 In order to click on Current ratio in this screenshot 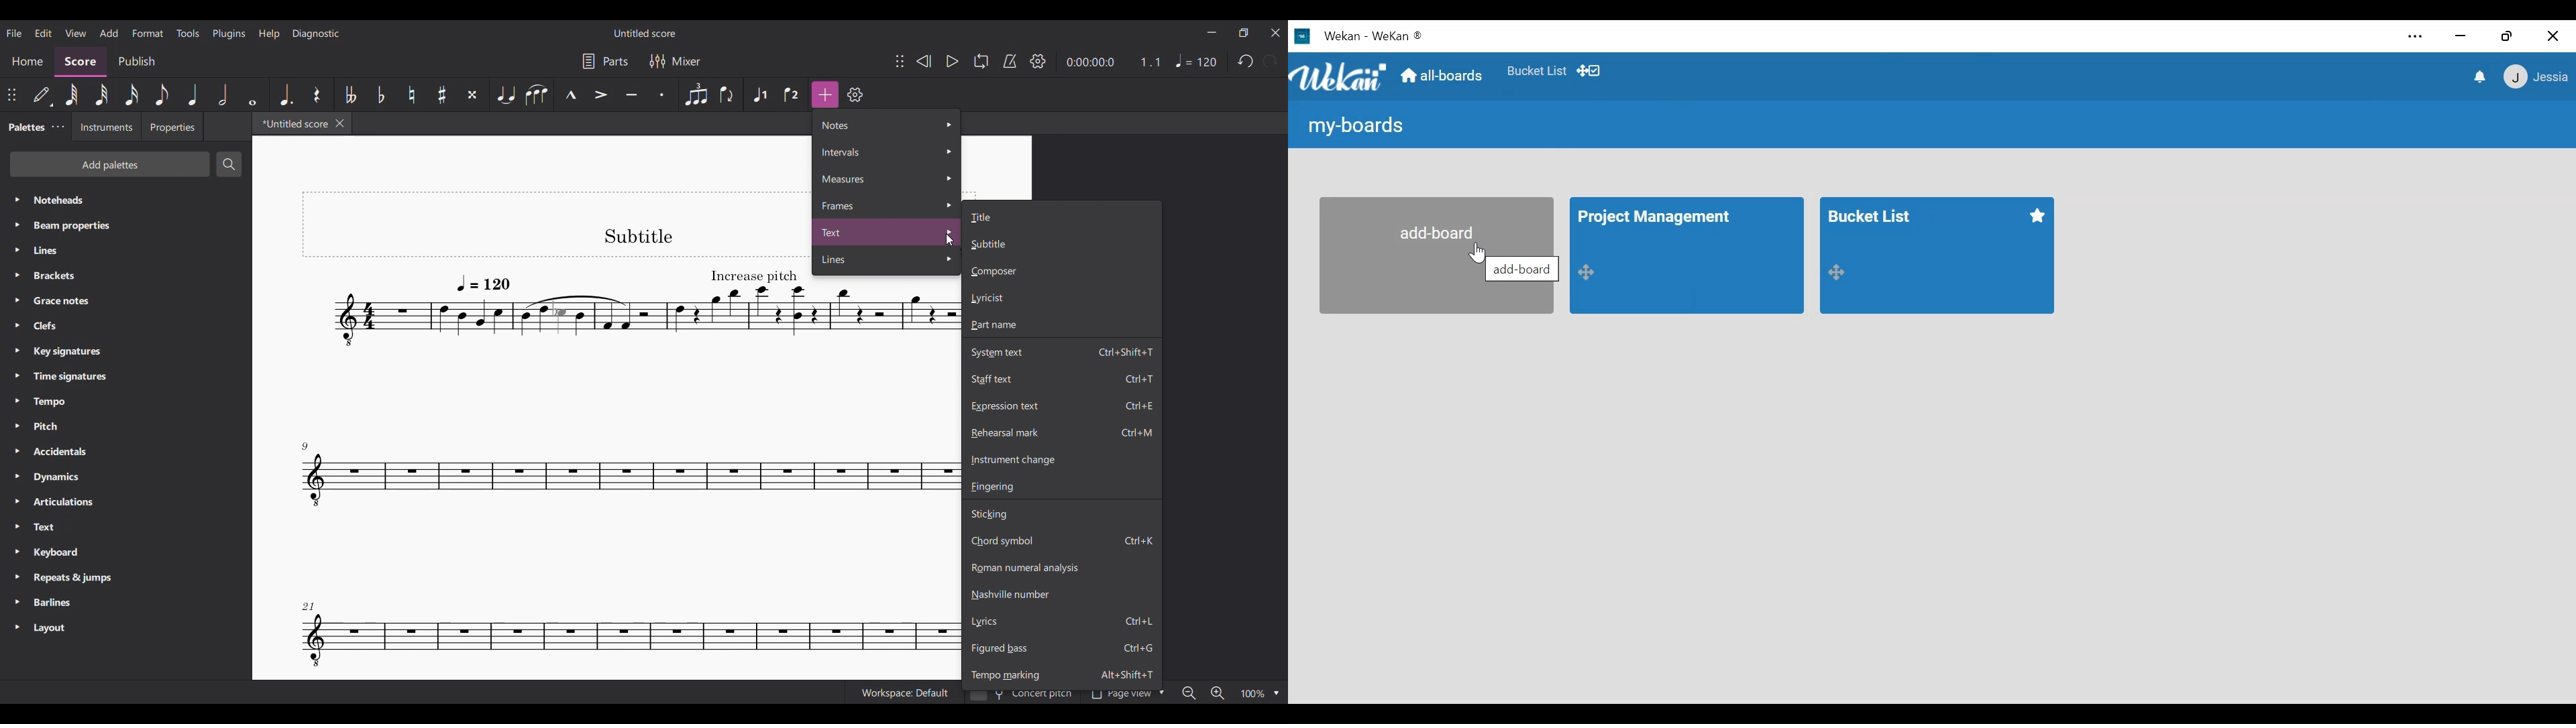, I will do `click(1150, 62)`.